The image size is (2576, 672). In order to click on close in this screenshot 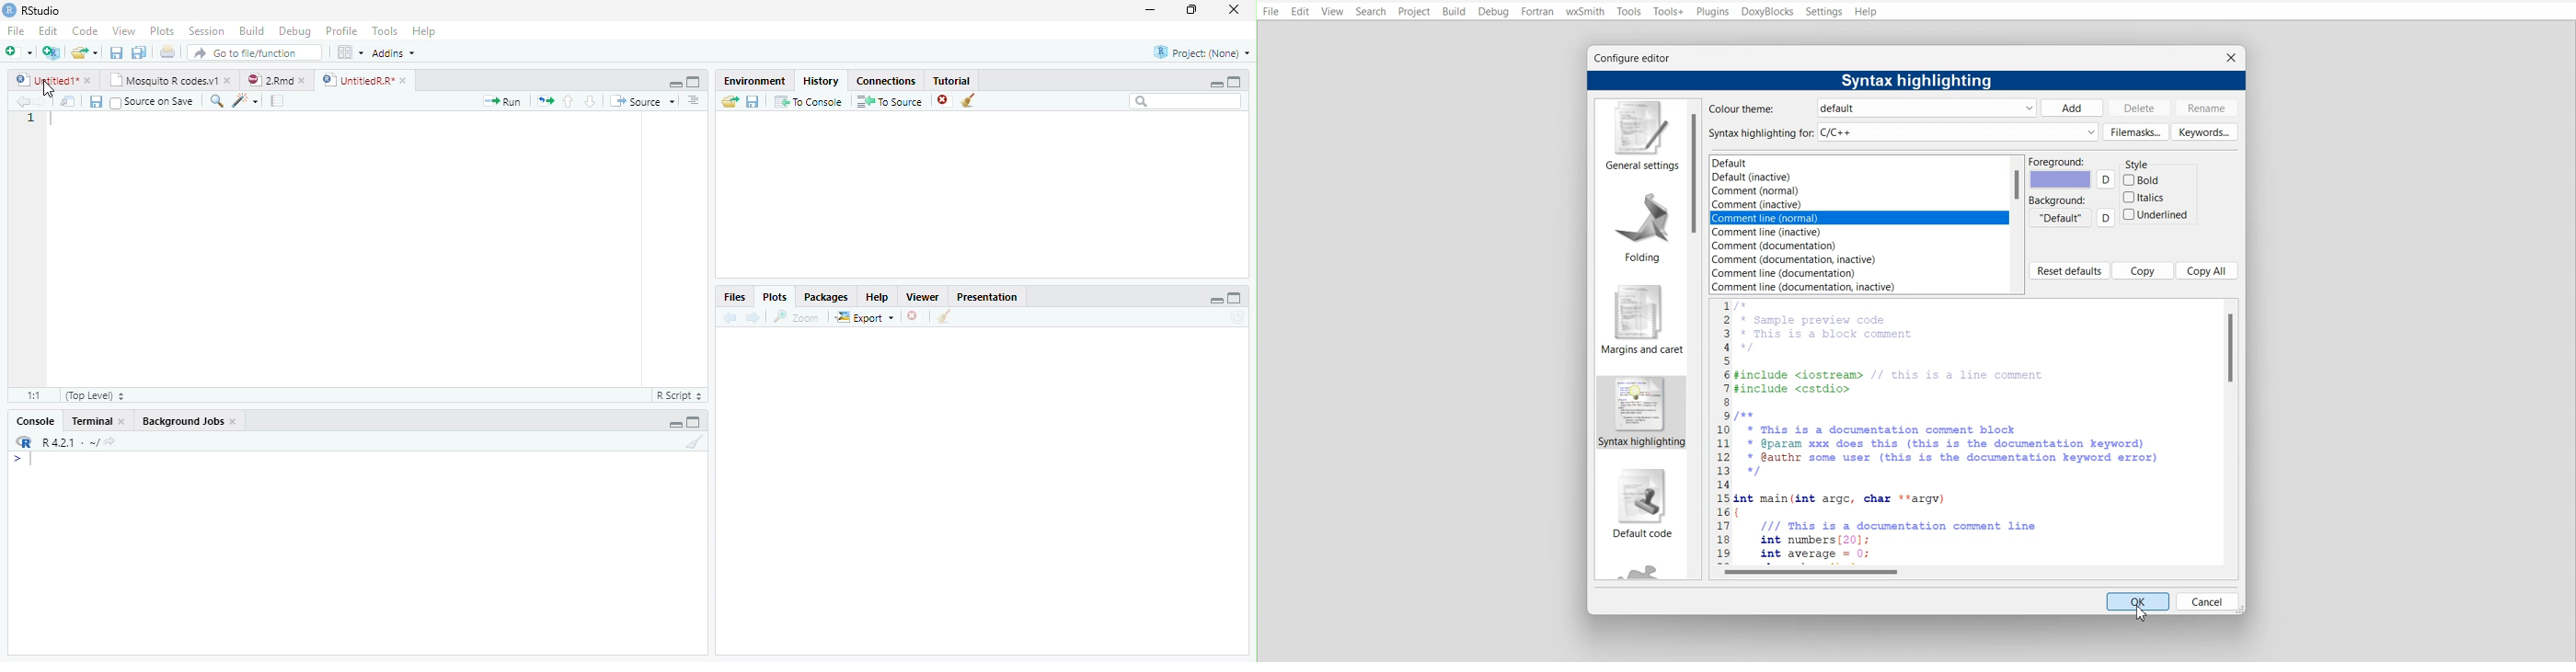, I will do `click(305, 80)`.